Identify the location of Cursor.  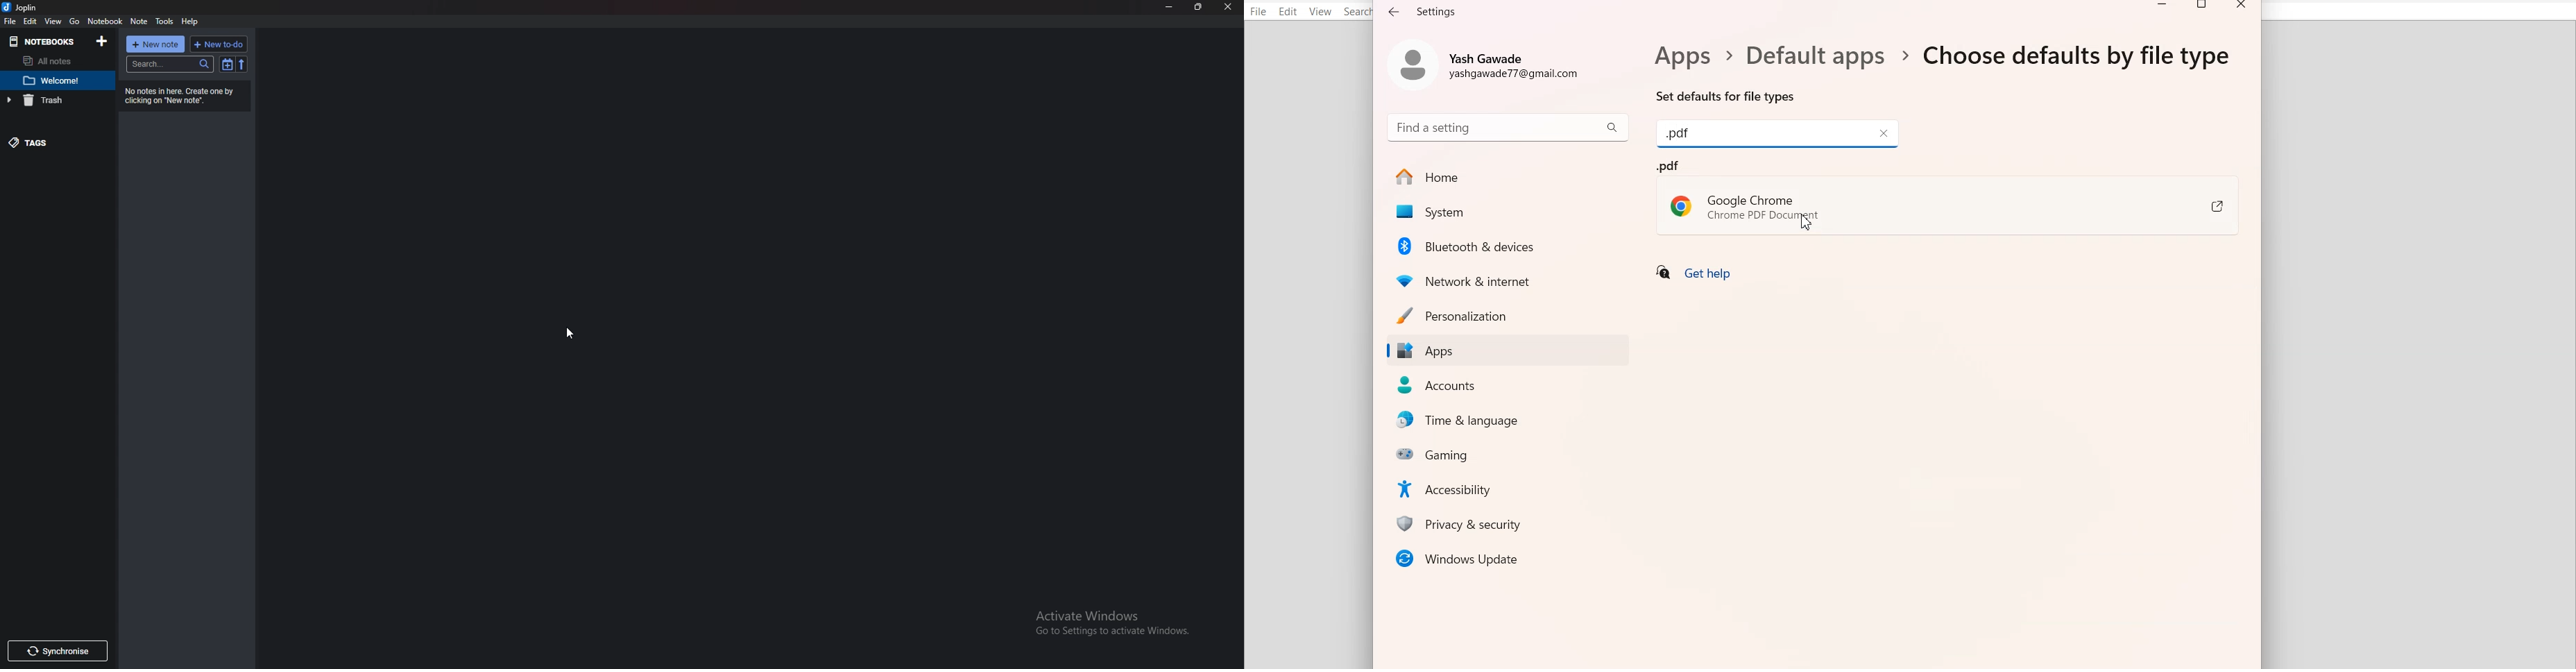
(1806, 222).